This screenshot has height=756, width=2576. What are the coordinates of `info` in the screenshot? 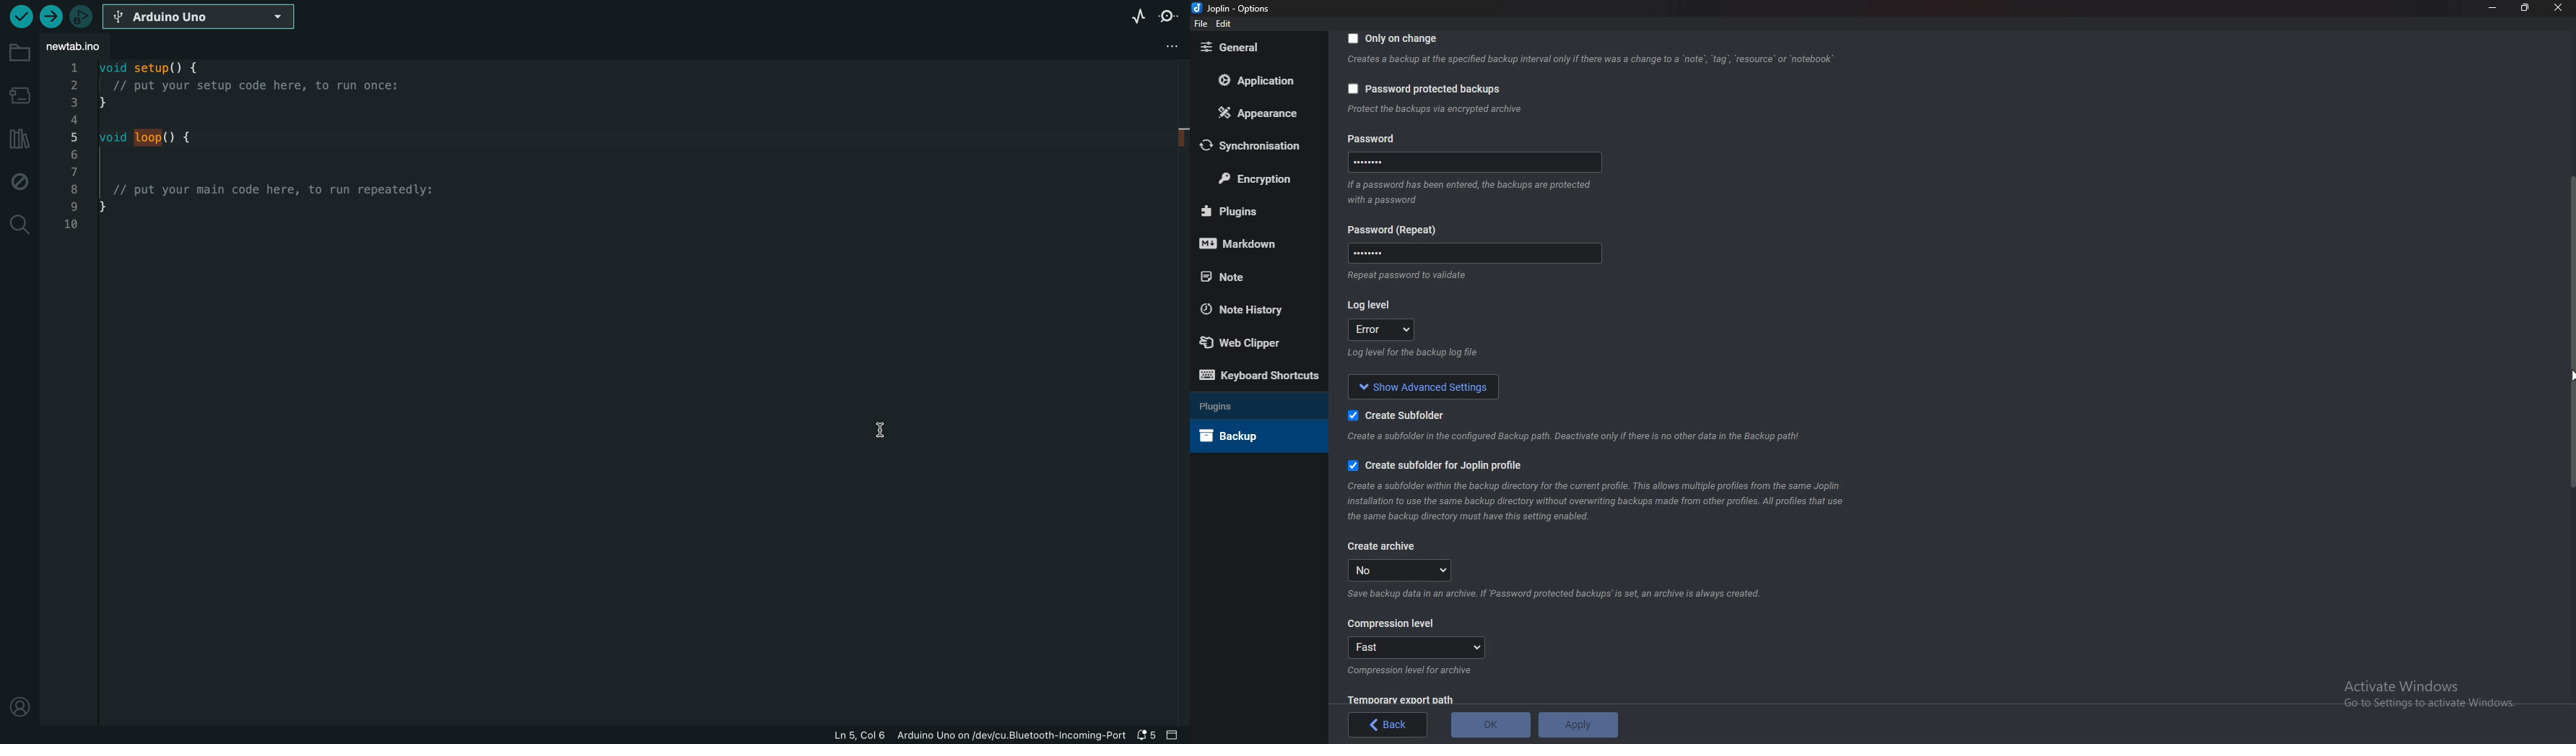 It's located at (1435, 110).